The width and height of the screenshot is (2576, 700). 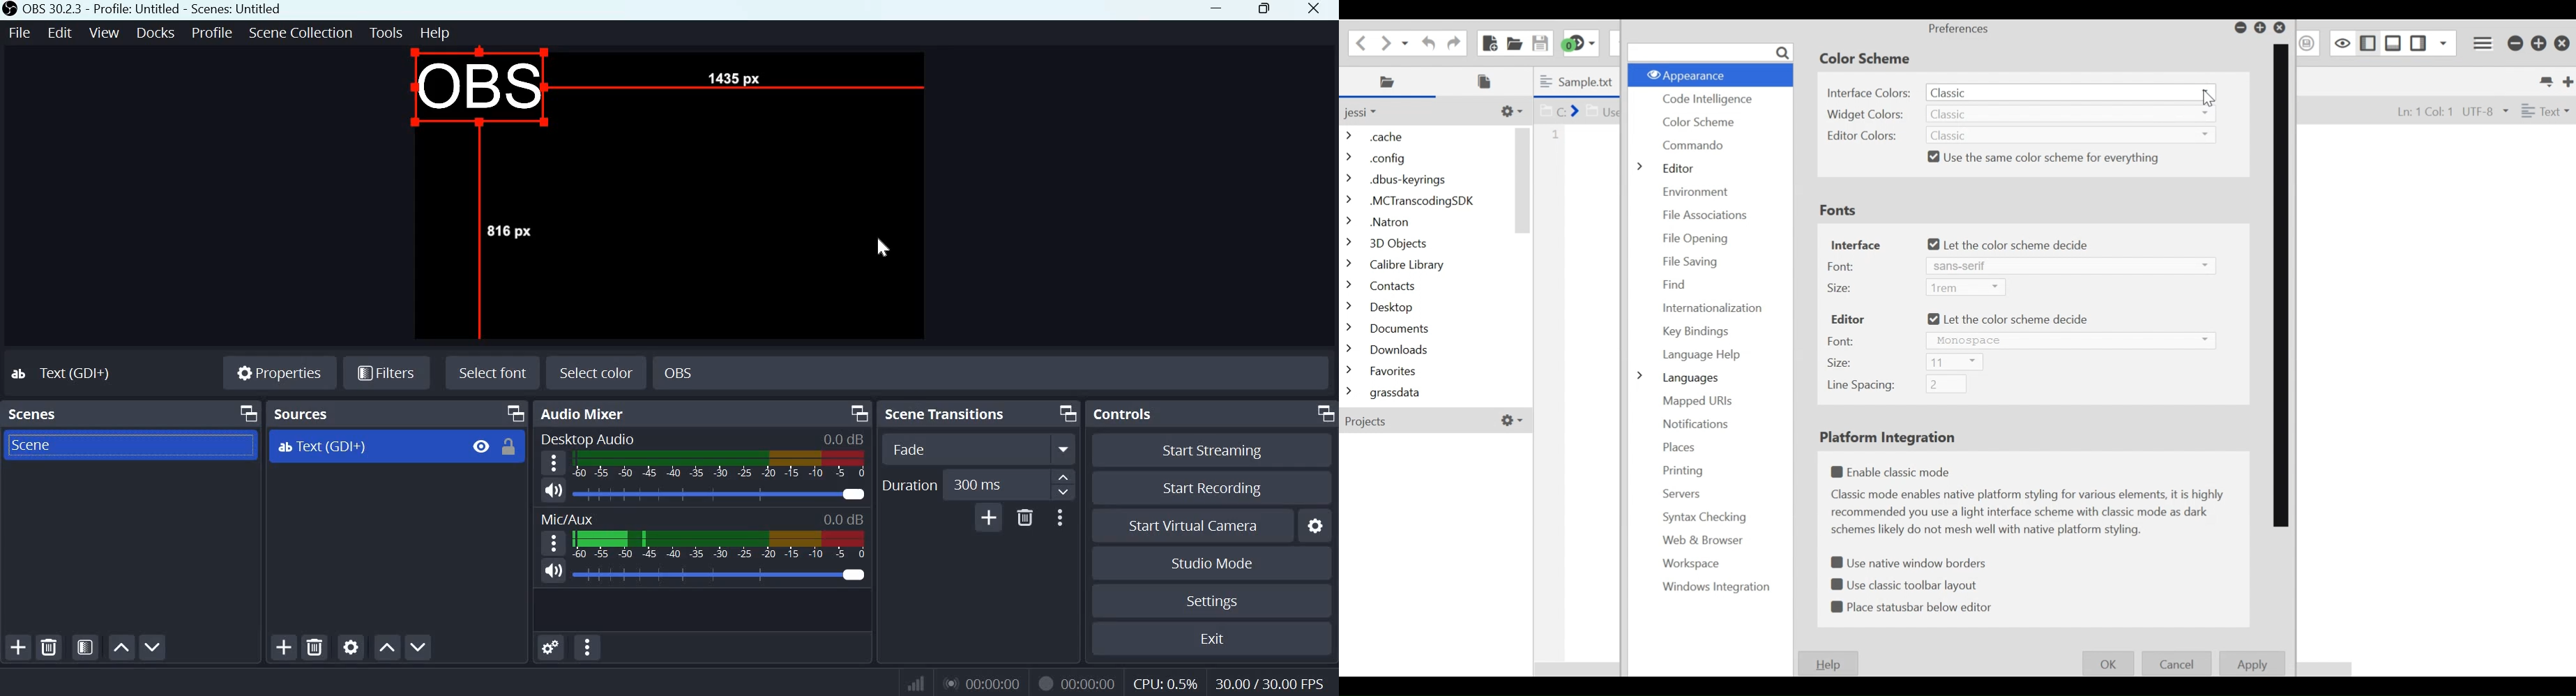 What do you see at coordinates (730, 77) in the screenshot?
I see `1435 px` at bounding box center [730, 77].